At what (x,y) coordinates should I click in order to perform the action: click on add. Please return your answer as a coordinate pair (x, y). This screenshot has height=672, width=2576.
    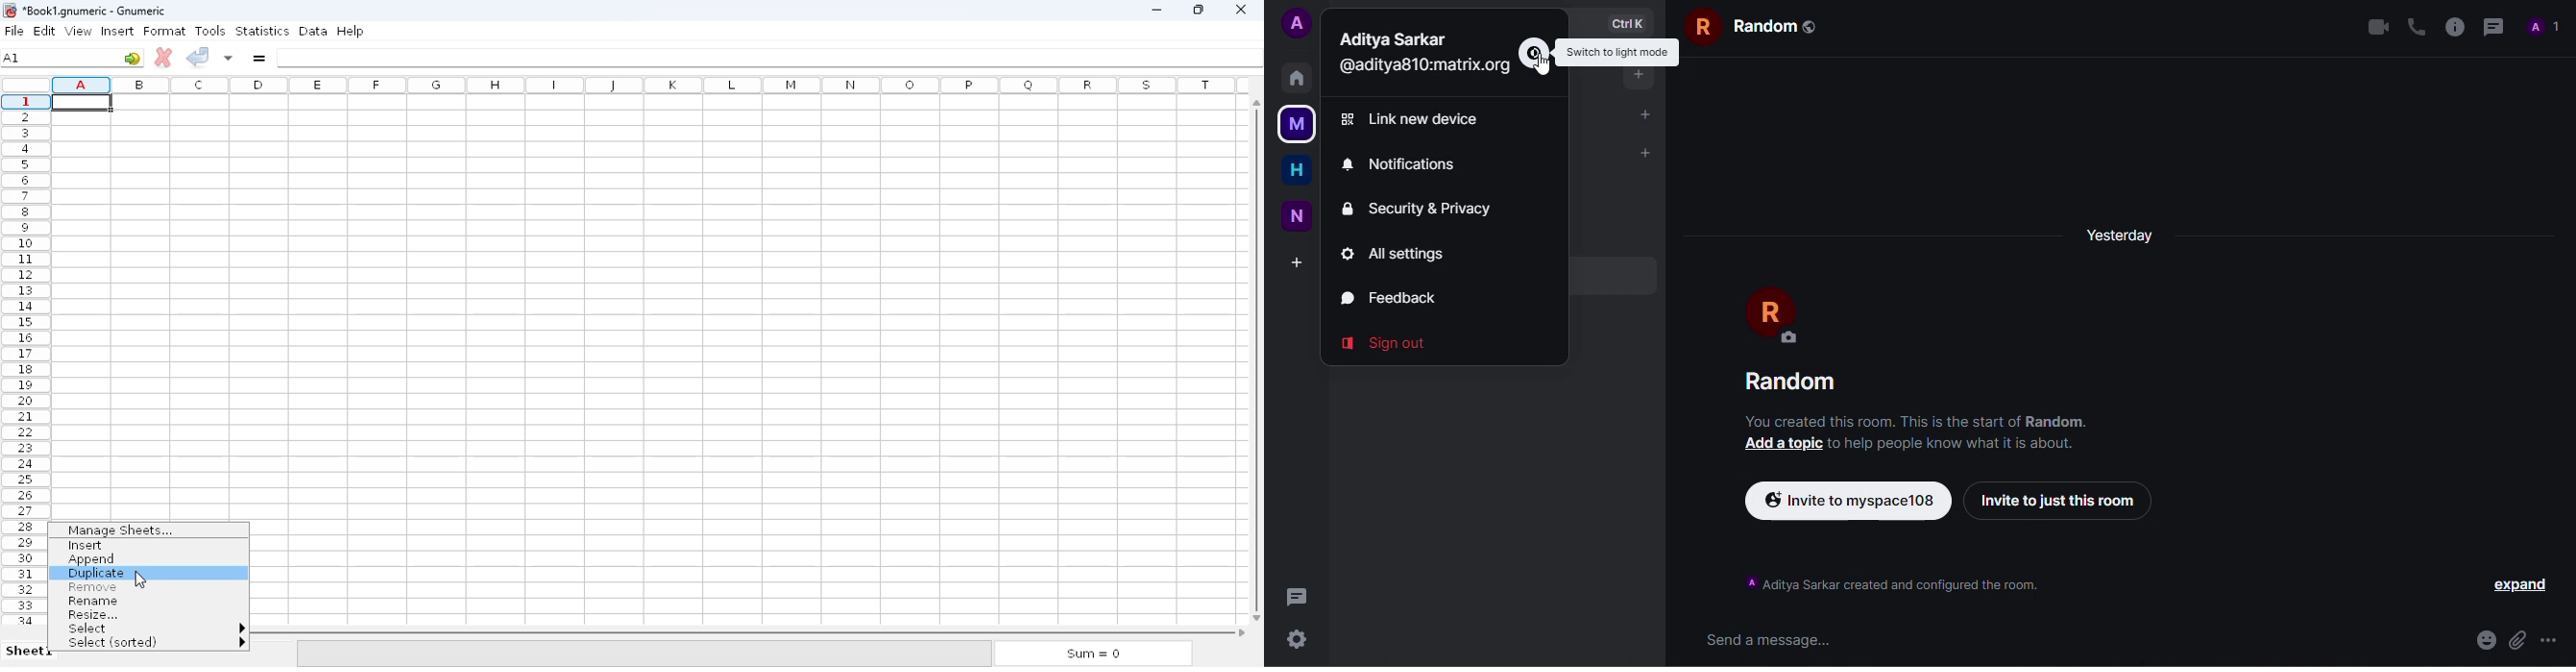
    Looking at the image, I should click on (1643, 82).